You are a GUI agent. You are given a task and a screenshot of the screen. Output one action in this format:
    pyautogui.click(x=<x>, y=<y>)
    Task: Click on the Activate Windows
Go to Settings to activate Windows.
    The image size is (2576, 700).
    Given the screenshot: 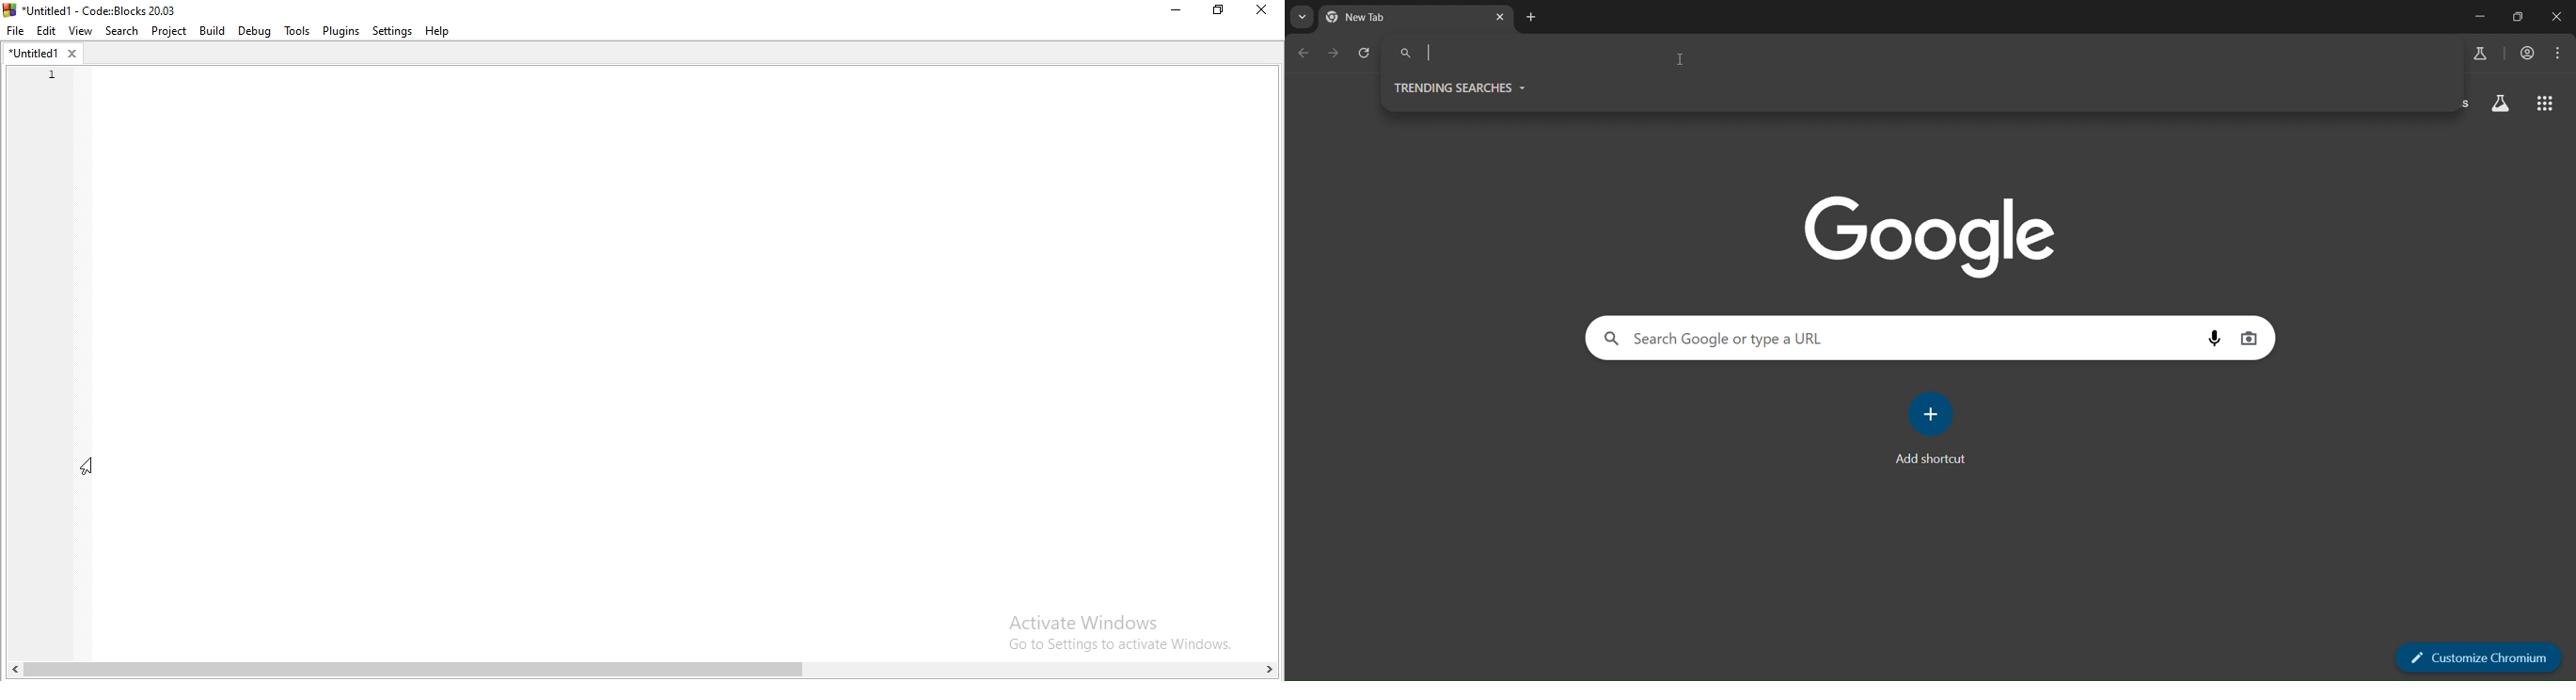 What is the action you would take?
    pyautogui.click(x=1113, y=630)
    